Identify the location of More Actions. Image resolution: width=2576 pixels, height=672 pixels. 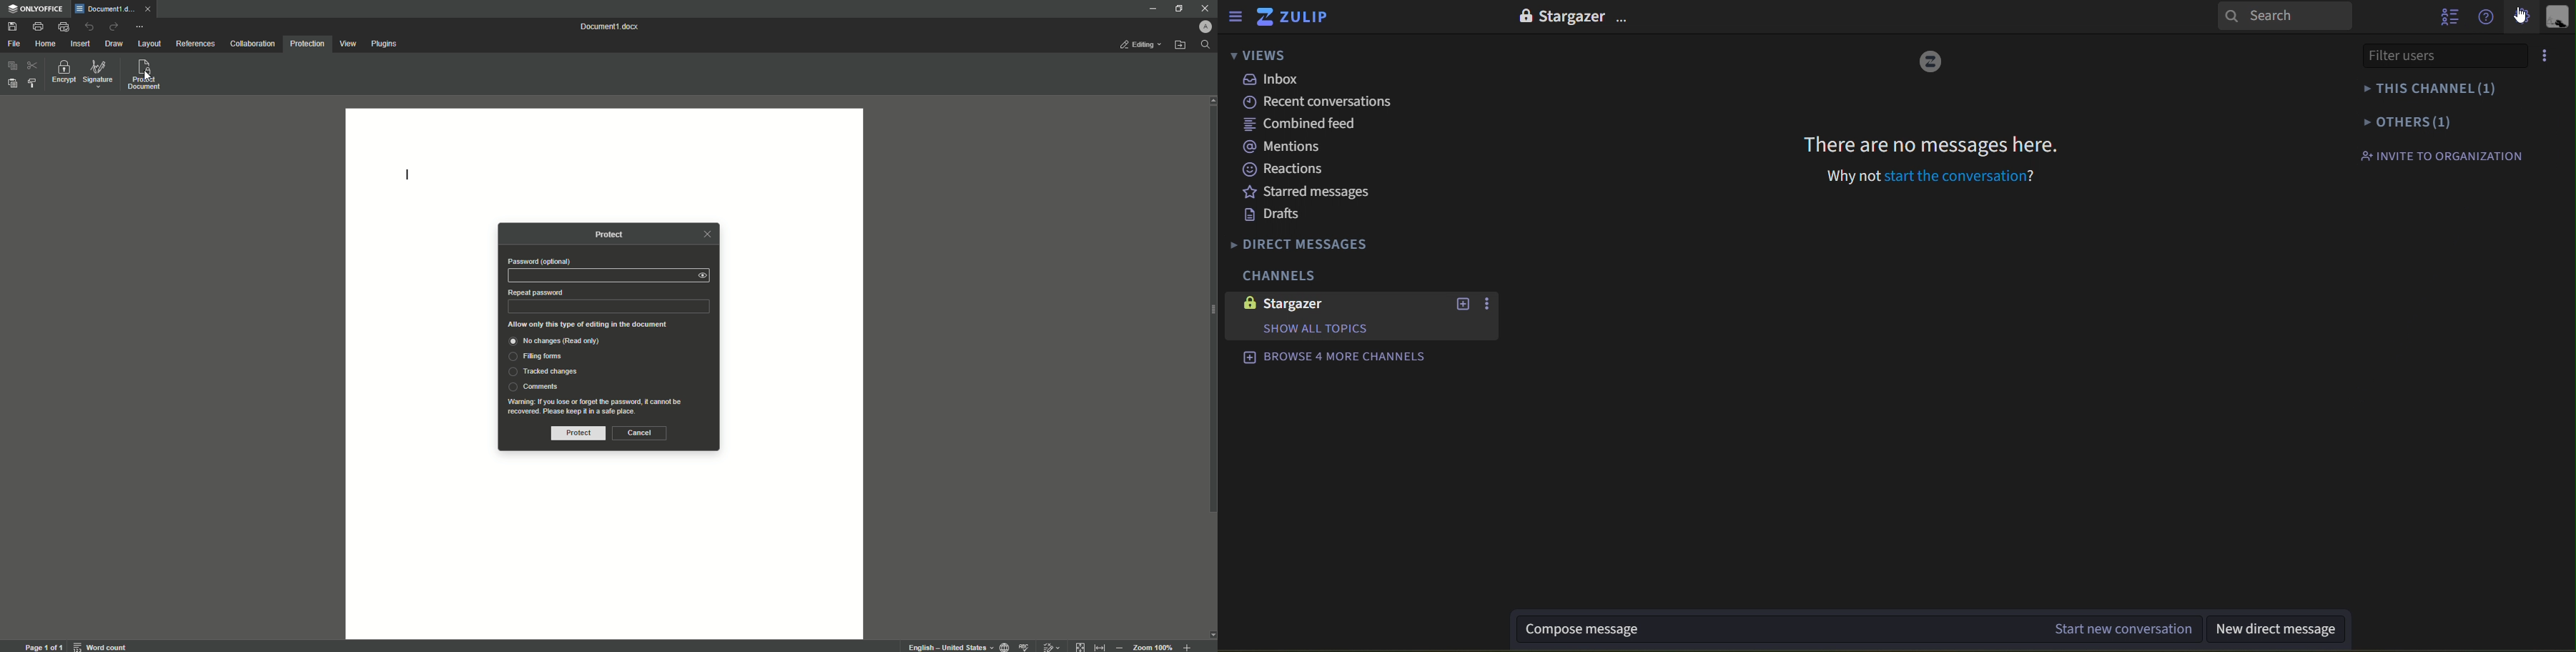
(139, 26).